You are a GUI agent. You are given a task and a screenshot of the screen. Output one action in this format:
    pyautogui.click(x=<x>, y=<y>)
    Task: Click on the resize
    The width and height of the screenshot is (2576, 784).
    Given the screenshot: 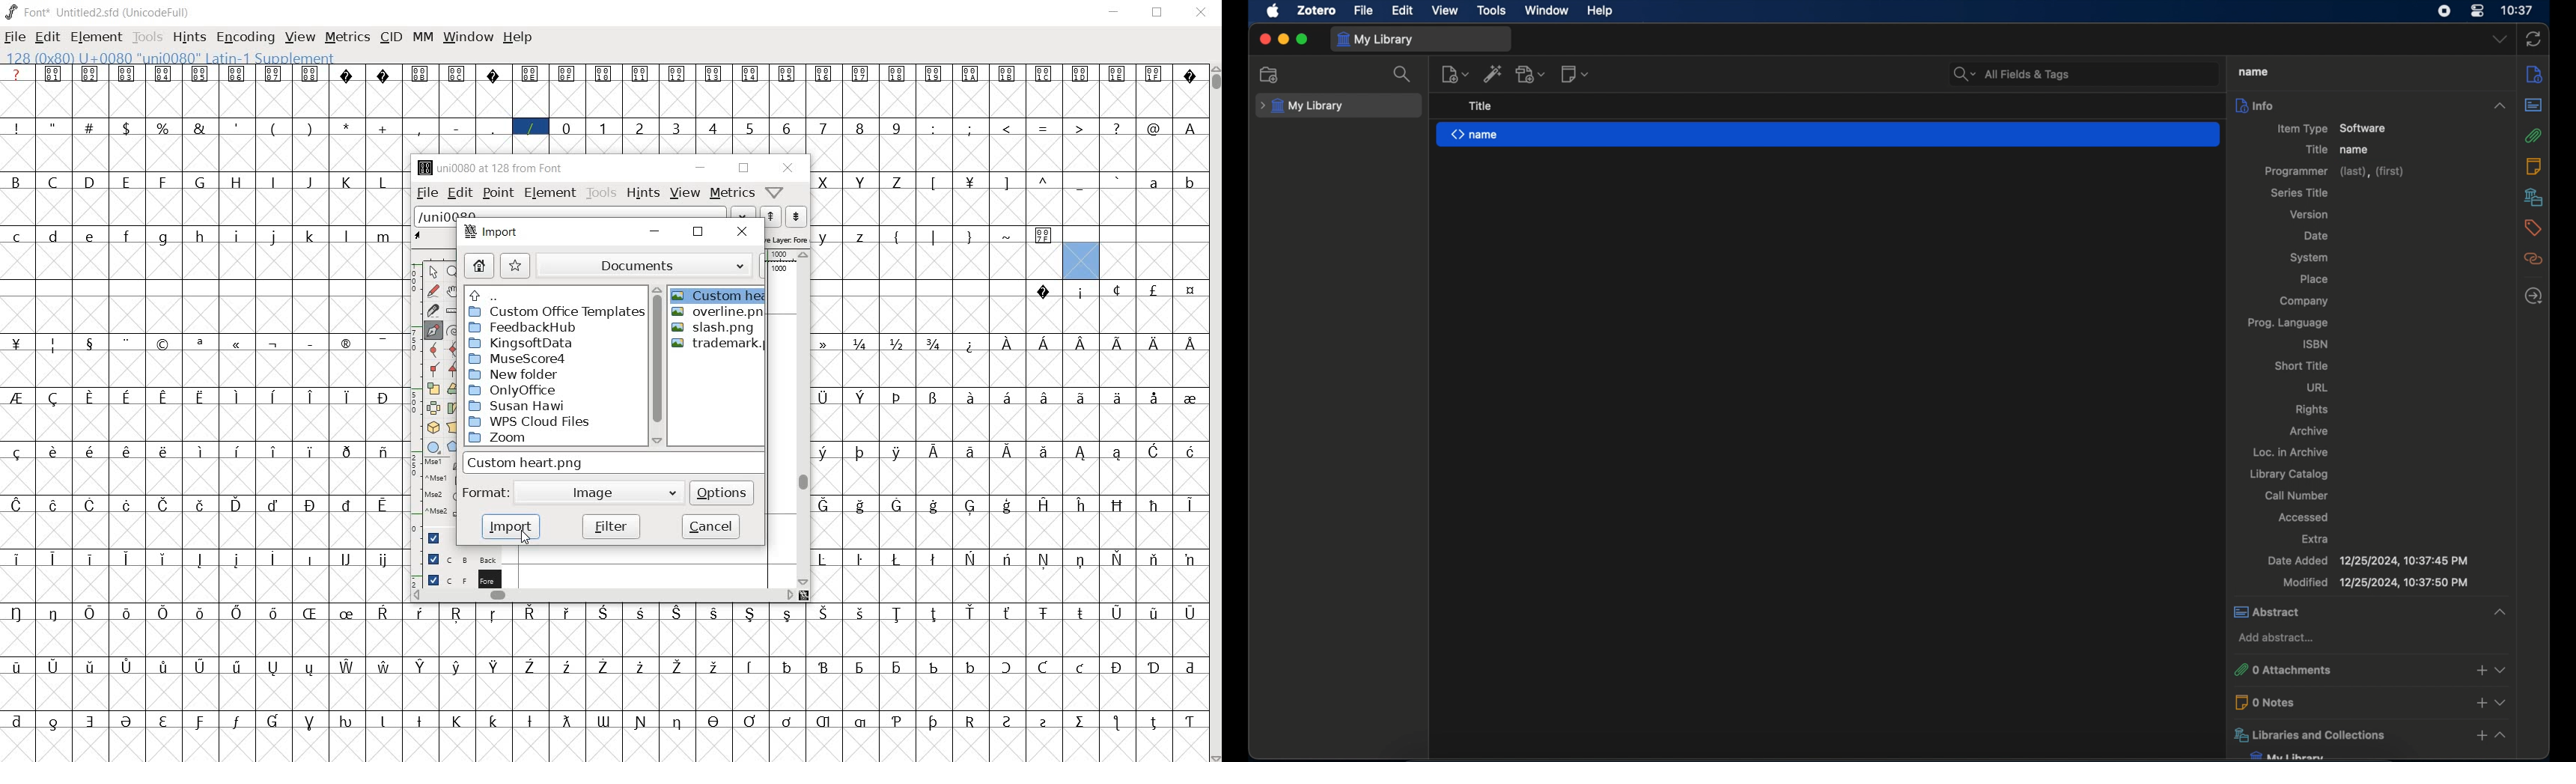 What is the action you would take?
    pyautogui.click(x=805, y=595)
    